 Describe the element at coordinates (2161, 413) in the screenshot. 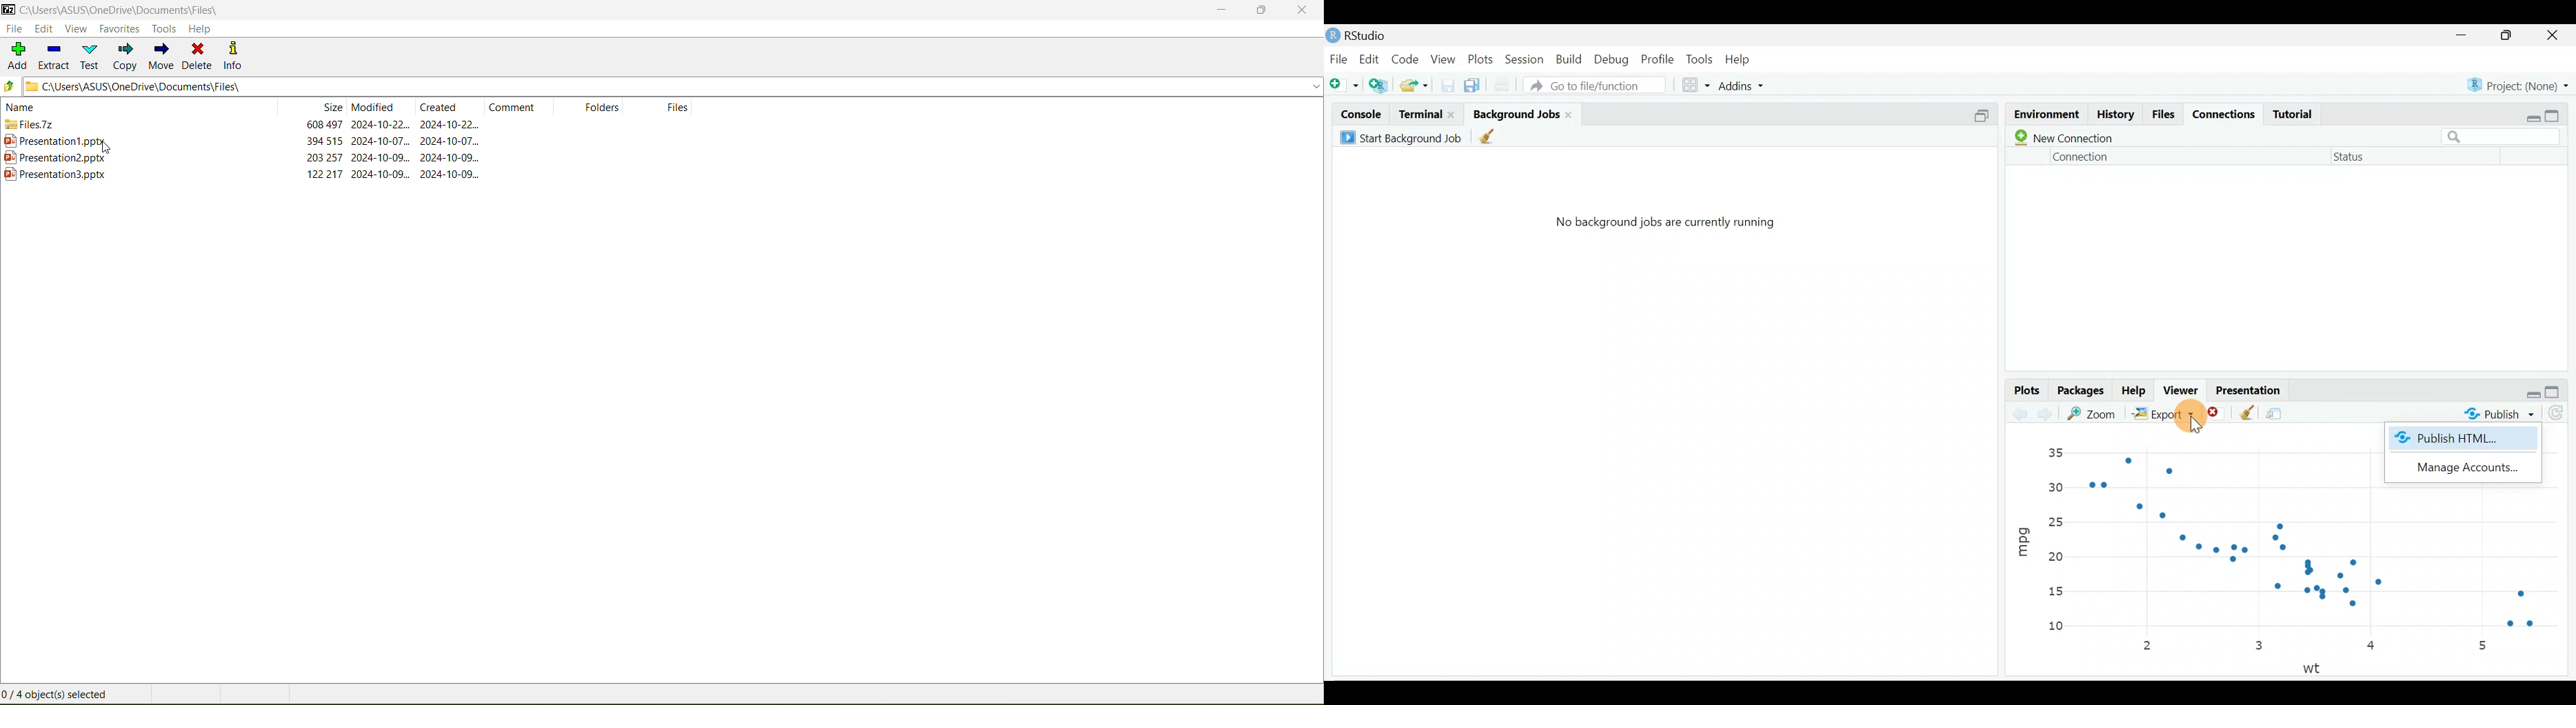

I see `Export` at that location.